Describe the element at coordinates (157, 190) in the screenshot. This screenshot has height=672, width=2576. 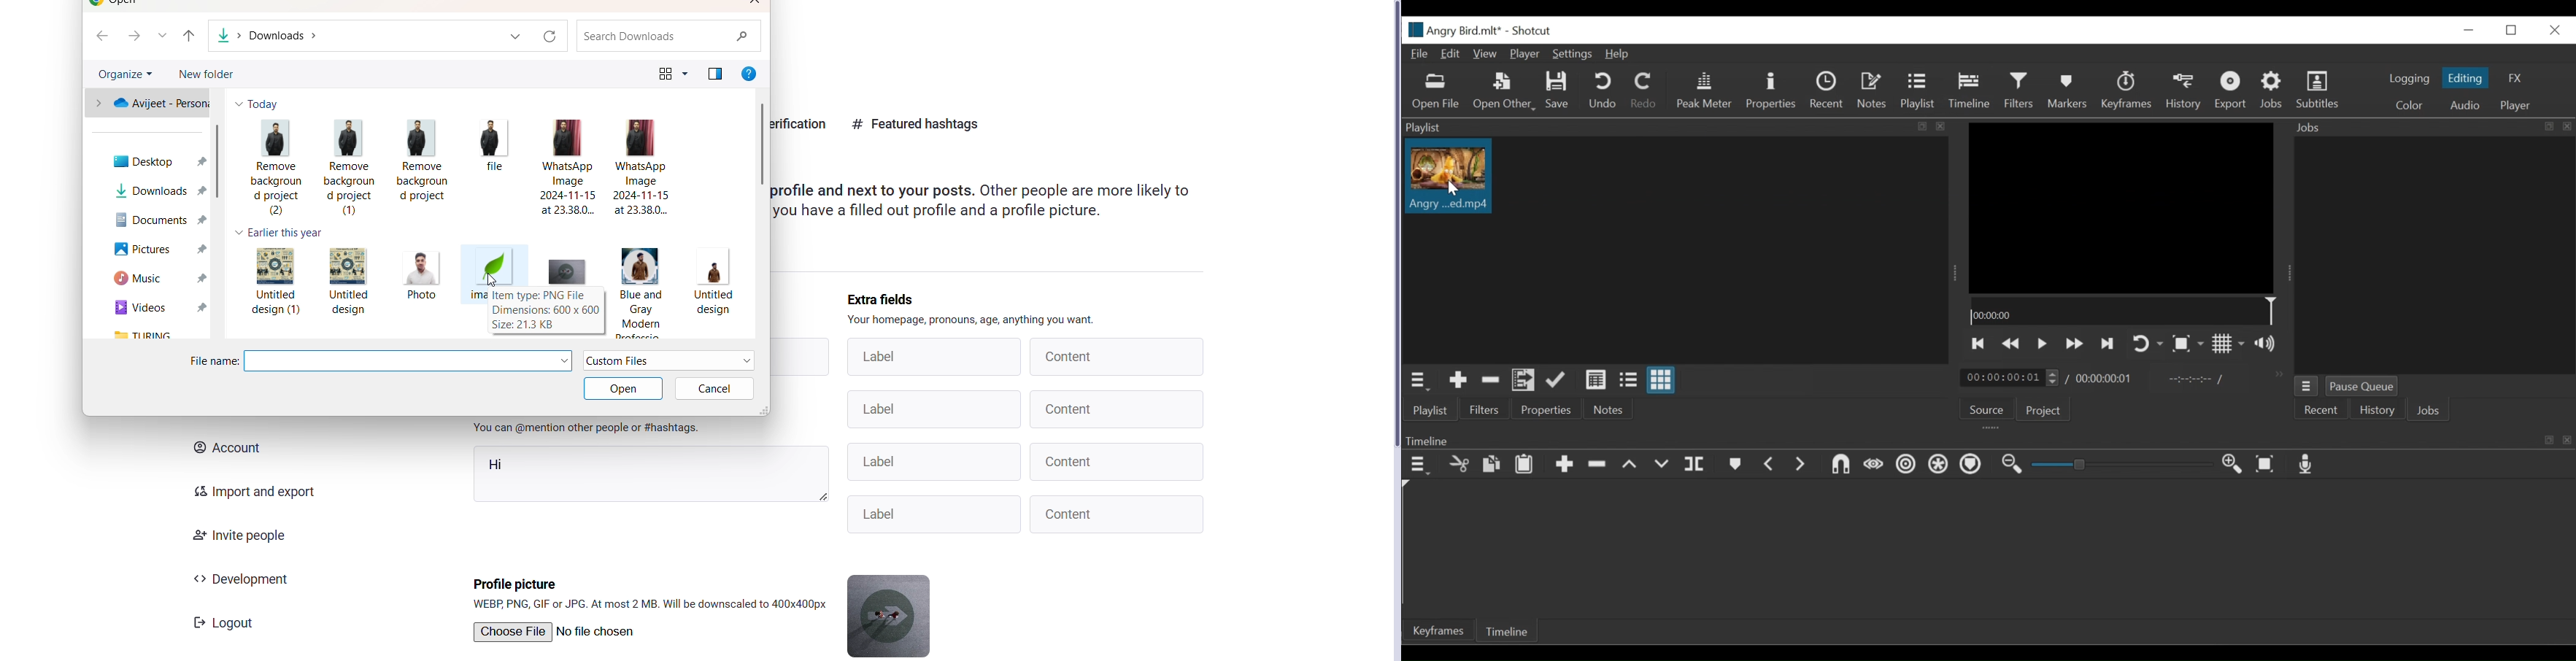
I see `downloads` at that location.